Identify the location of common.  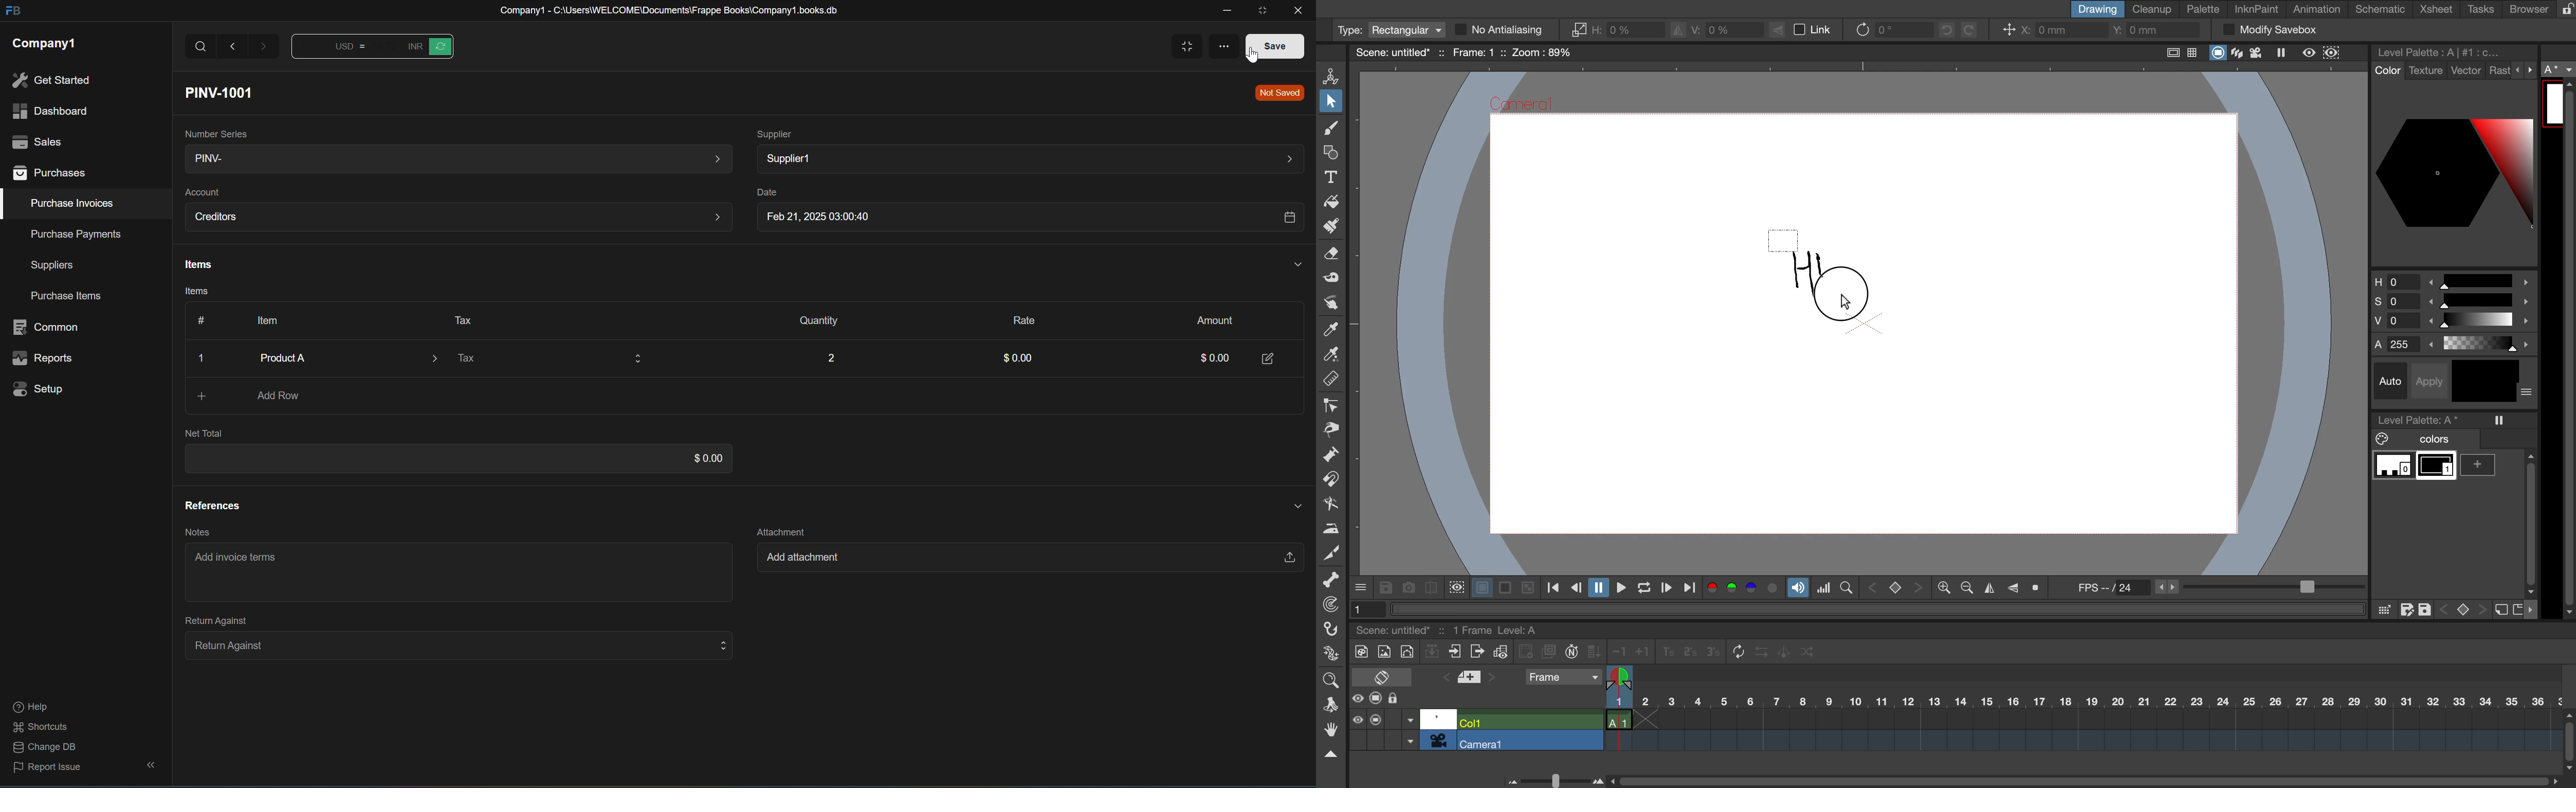
(49, 327).